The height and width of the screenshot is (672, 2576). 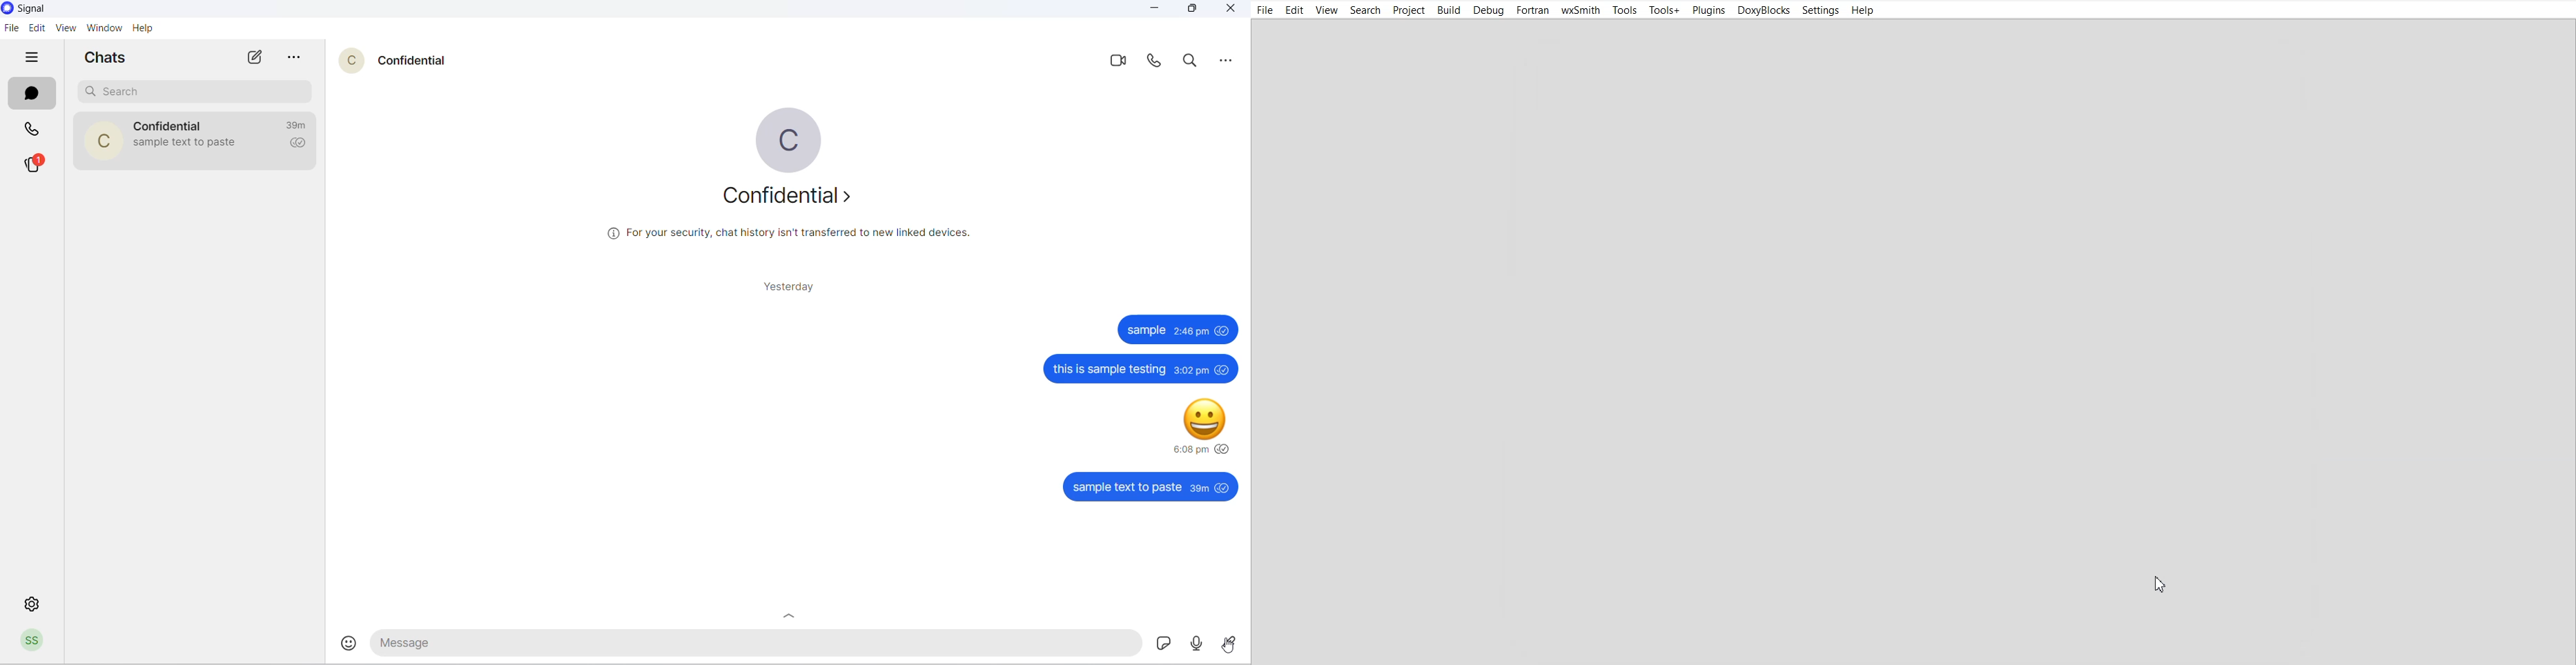 What do you see at coordinates (186, 145) in the screenshot?
I see `last message` at bounding box center [186, 145].